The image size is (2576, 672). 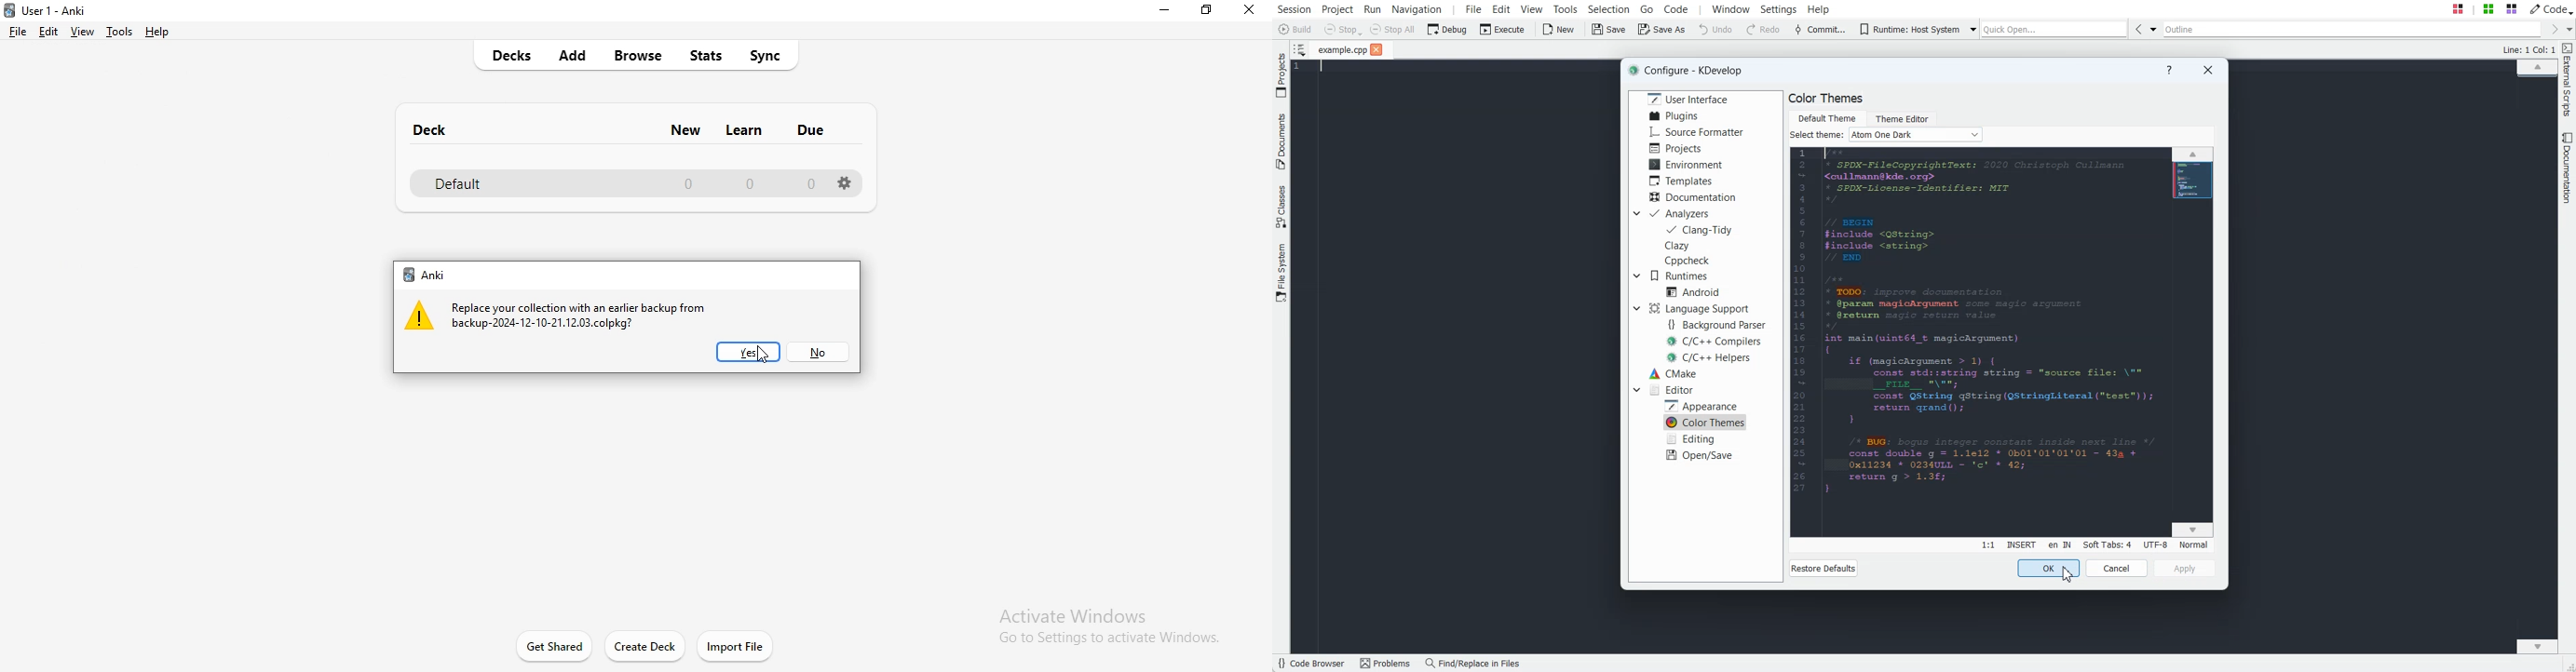 What do you see at coordinates (772, 55) in the screenshot?
I see `sync` at bounding box center [772, 55].